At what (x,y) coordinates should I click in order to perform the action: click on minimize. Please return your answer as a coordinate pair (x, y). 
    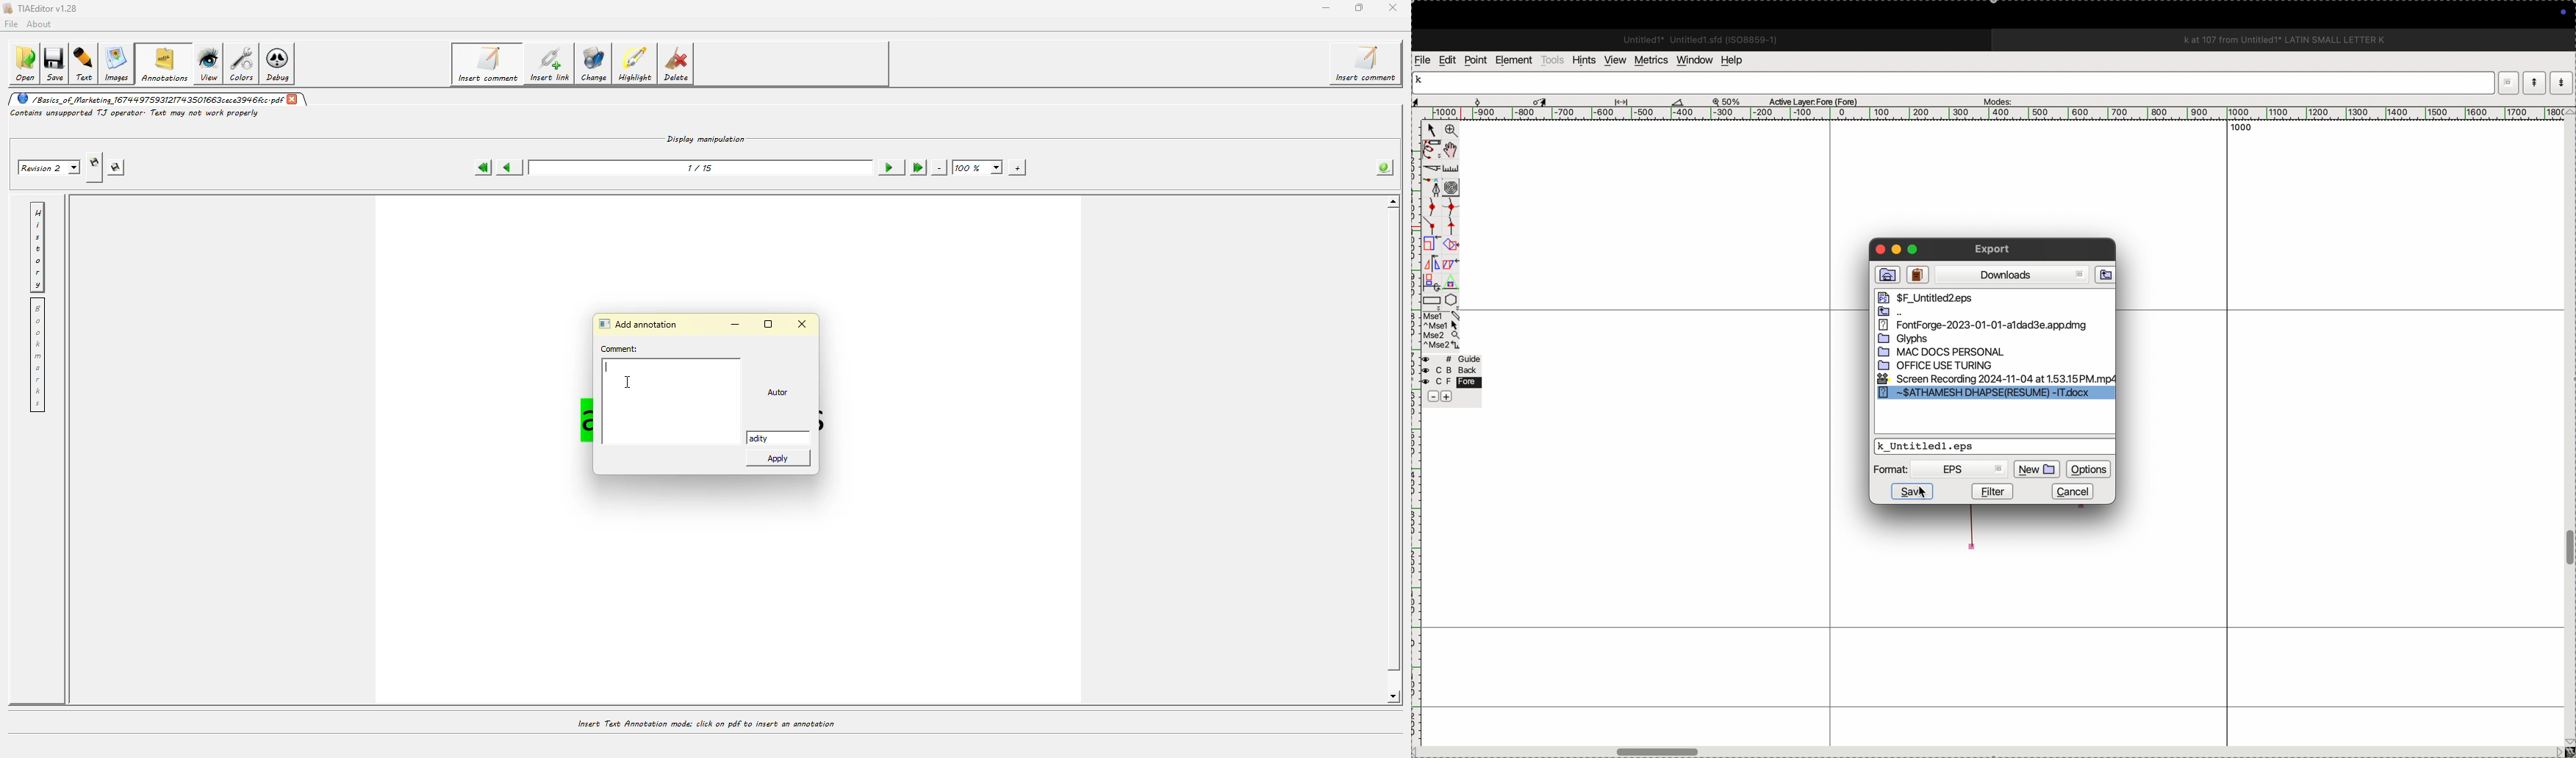
    Looking at the image, I should click on (1896, 251).